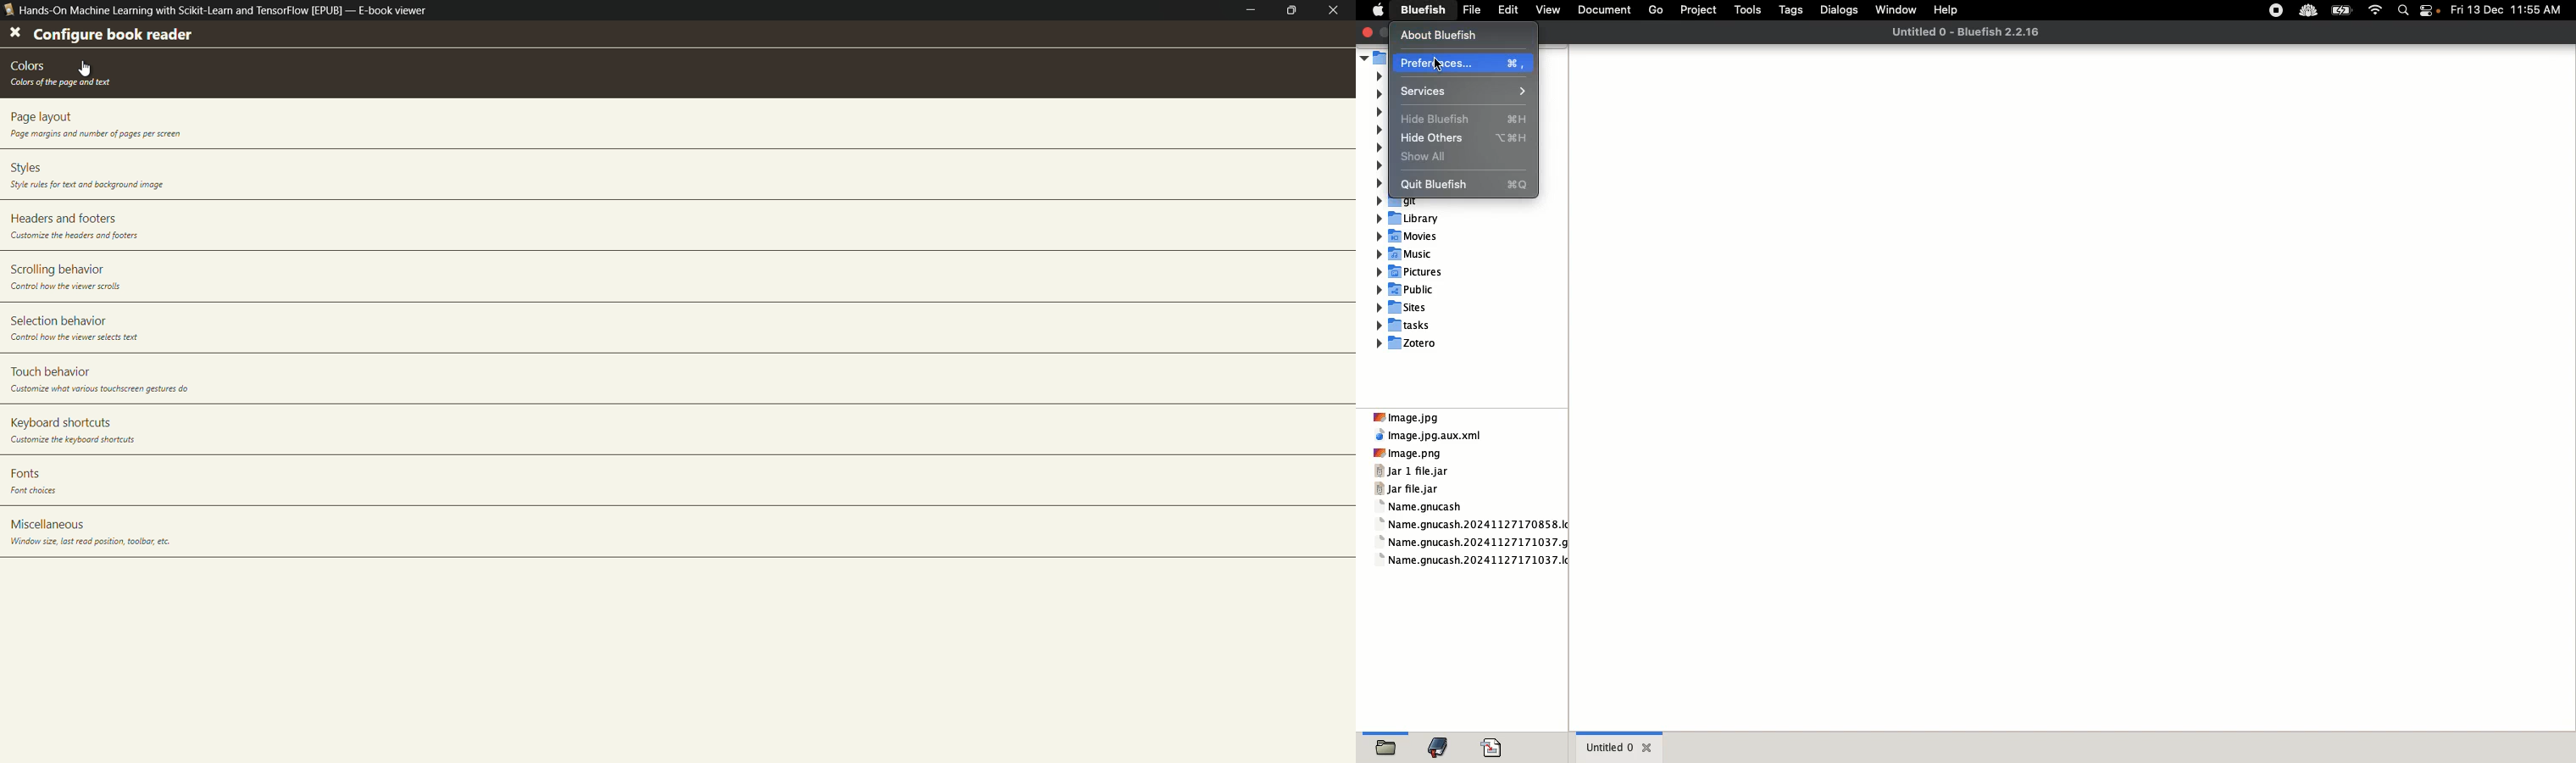 The height and width of the screenshot is (784, 2576). What do you see at coordinates (85, 185) in the screenshot?
I see `text` at bounding box center [85, 185].